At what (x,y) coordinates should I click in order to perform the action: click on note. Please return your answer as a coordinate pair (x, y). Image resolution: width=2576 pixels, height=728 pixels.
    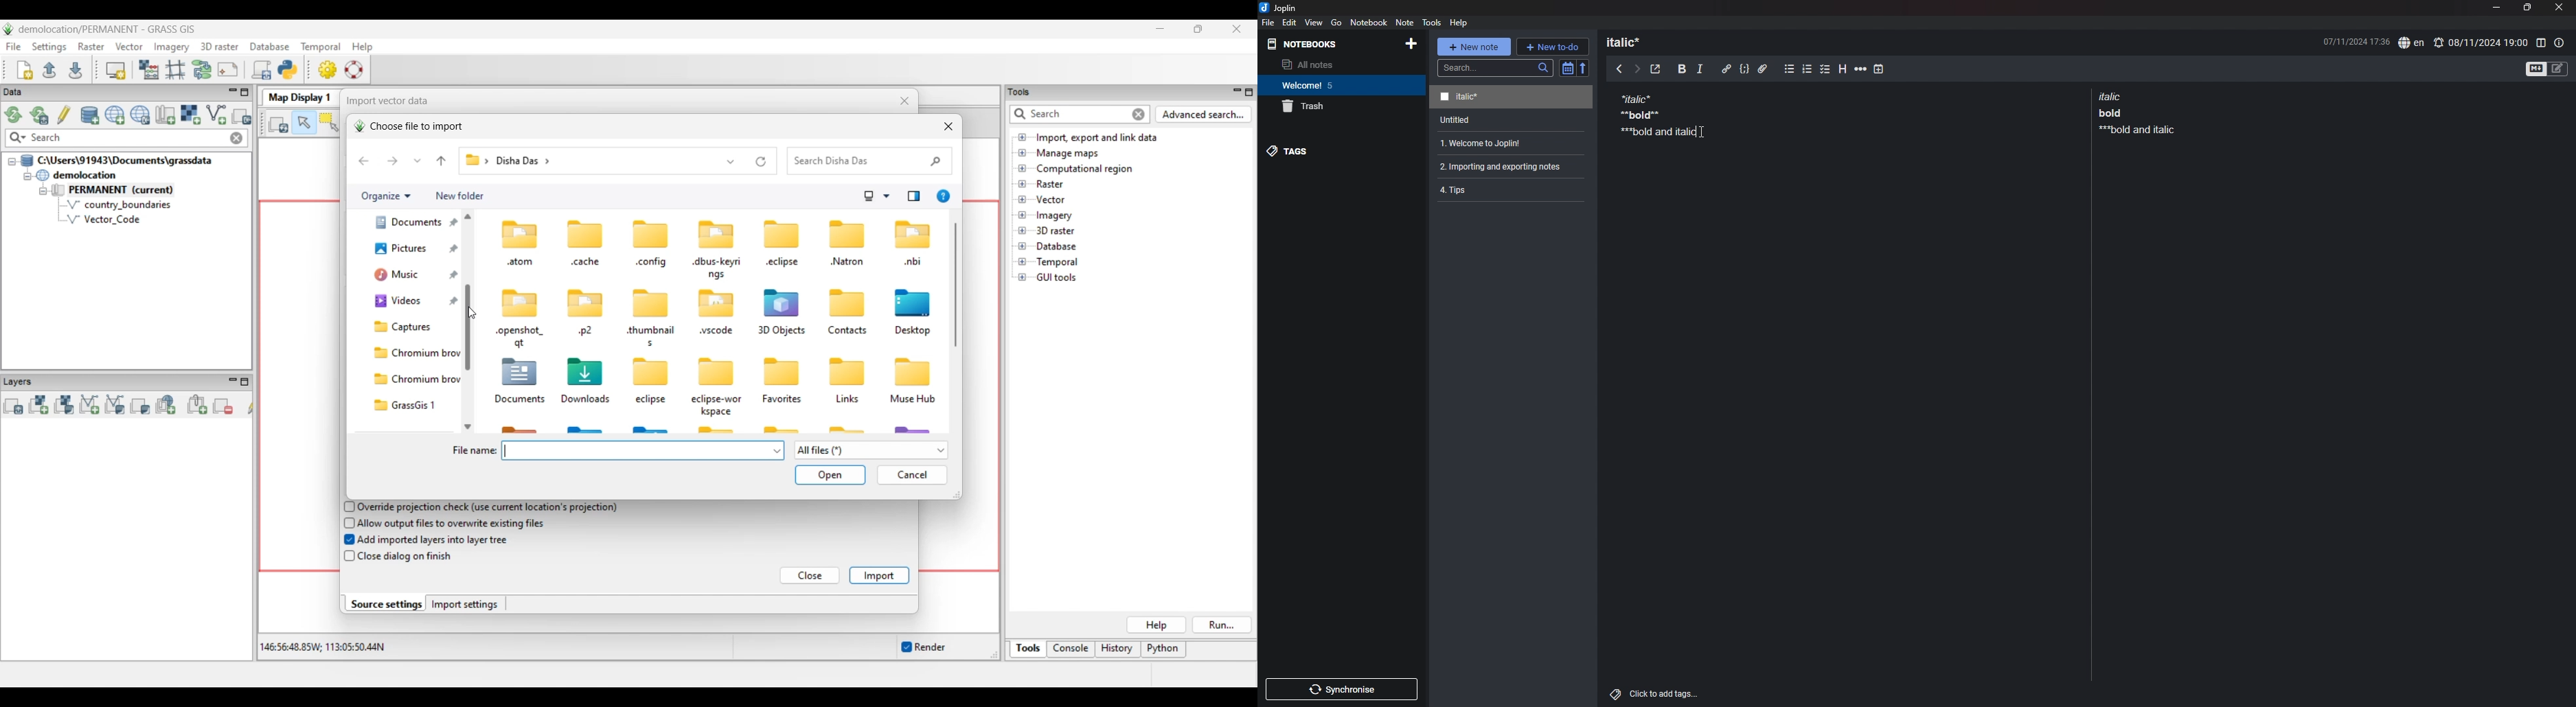
    Looking at the image, I should click on (1511, 97).